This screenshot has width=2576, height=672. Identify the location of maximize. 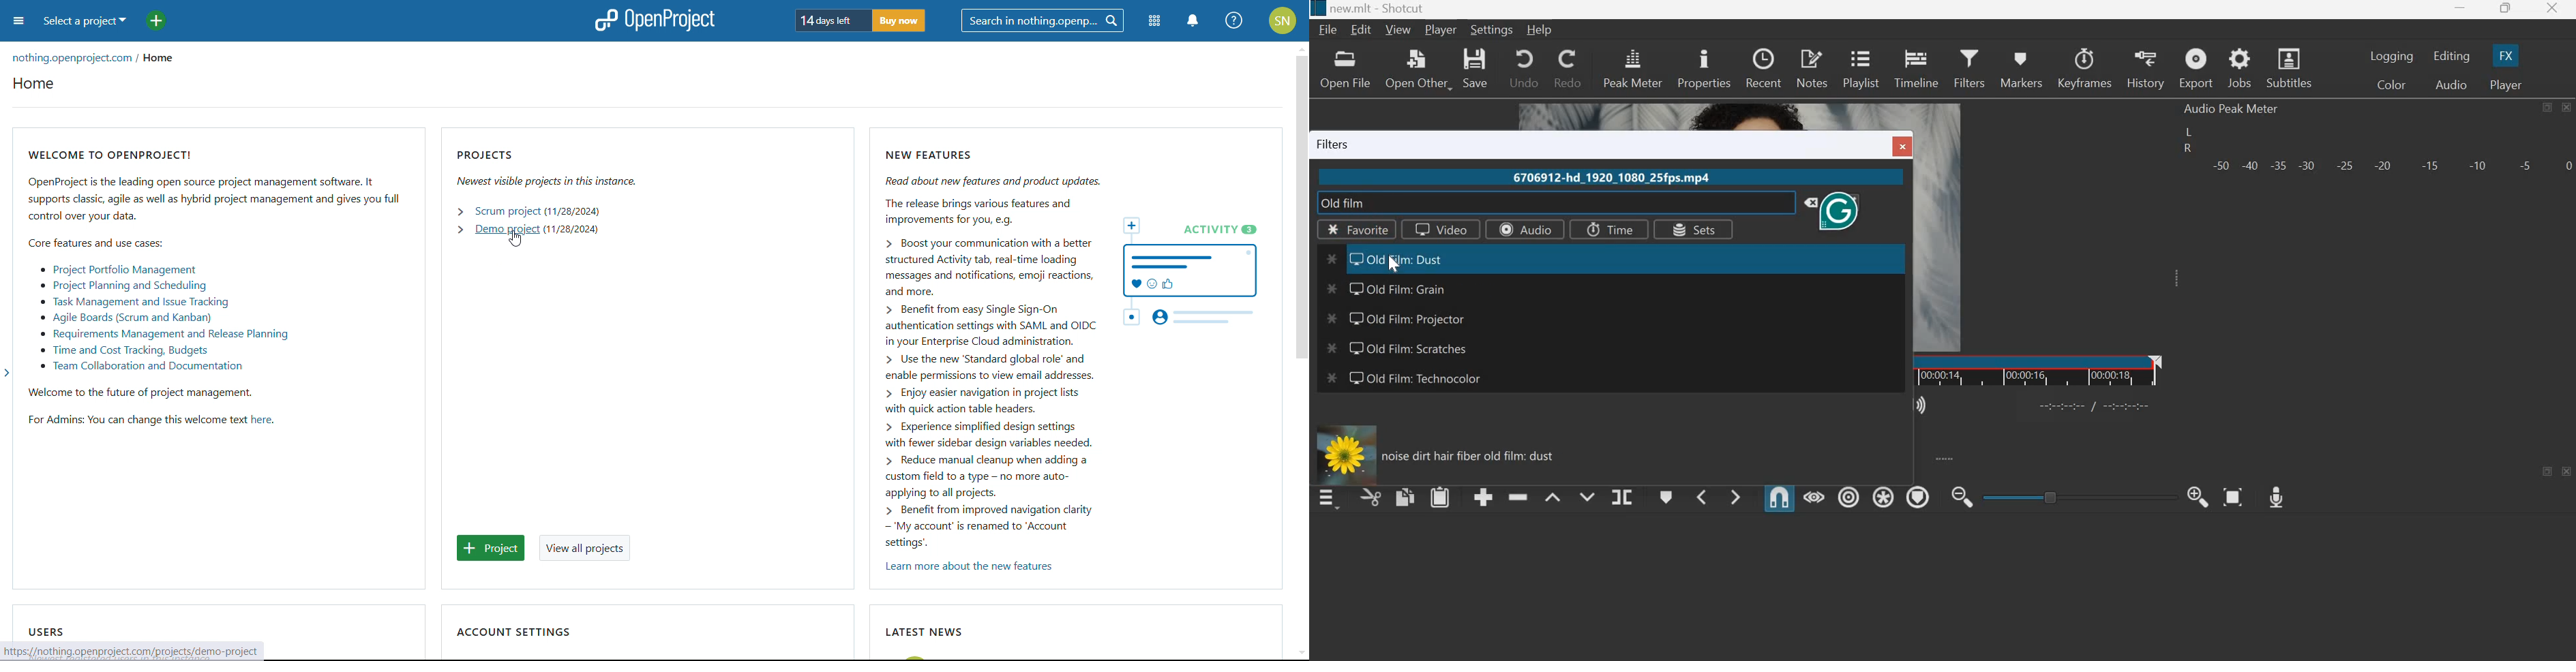
(2547, 108).